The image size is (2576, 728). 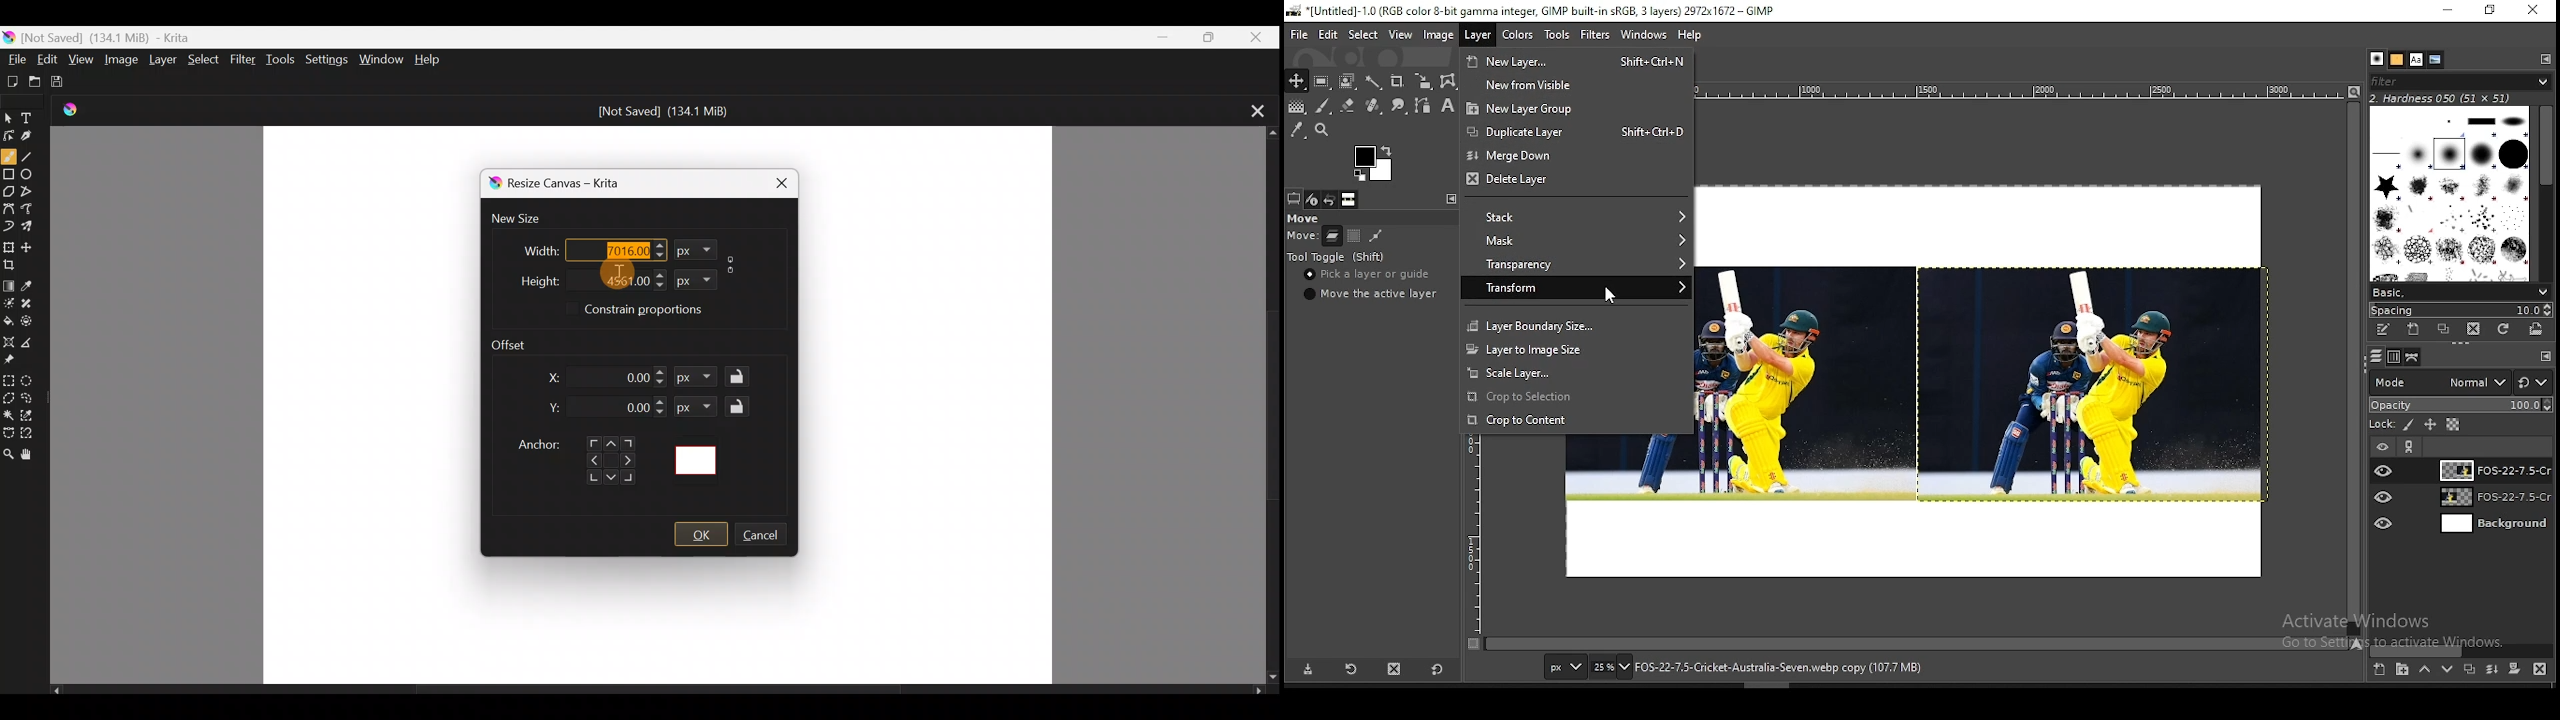 I want to click on New size, so click(x=524, y=219).